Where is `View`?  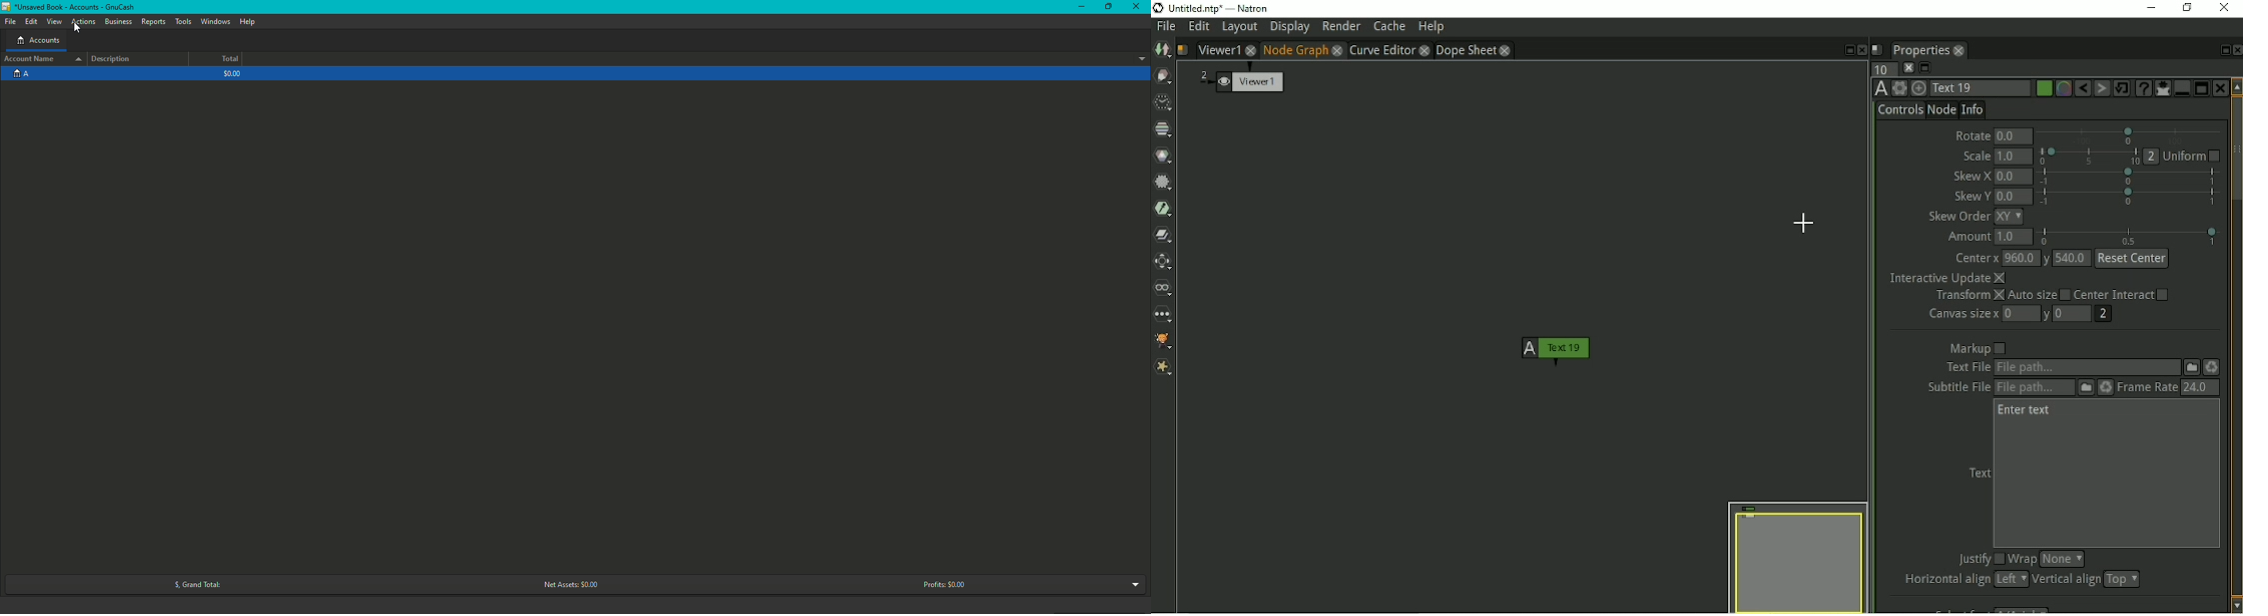
View is located at coordinates (55, 22).